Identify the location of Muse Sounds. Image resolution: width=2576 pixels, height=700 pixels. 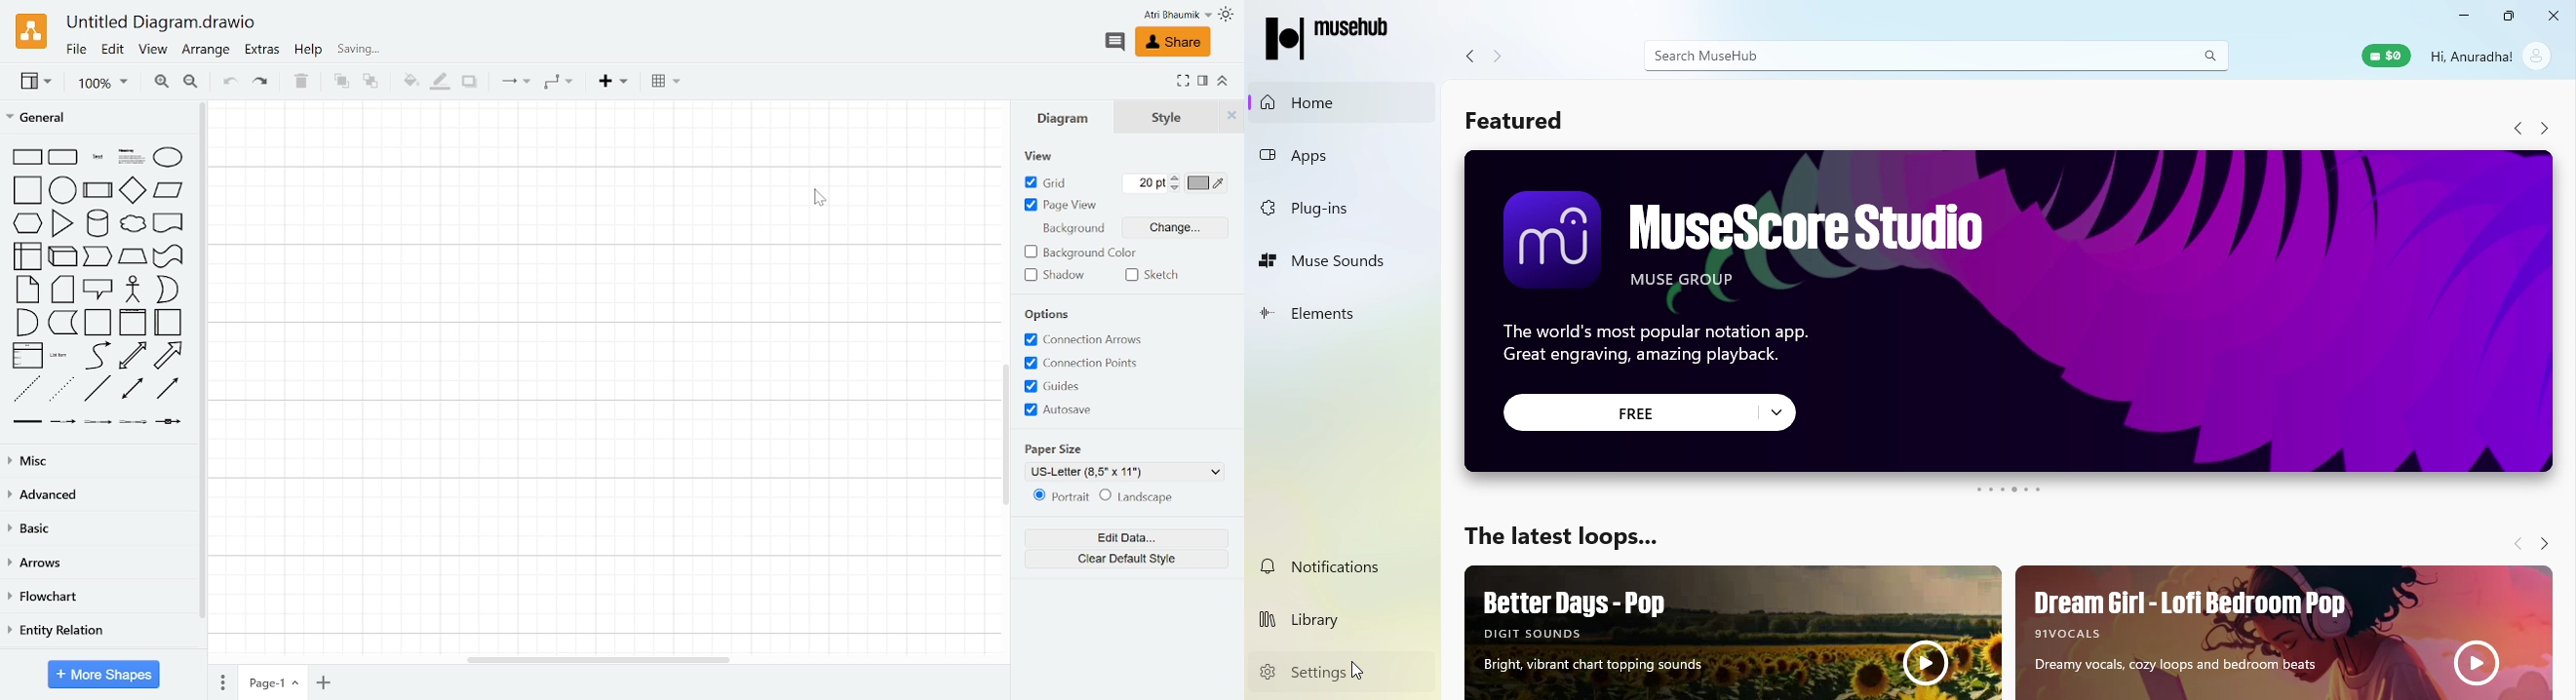
(1330, 257).